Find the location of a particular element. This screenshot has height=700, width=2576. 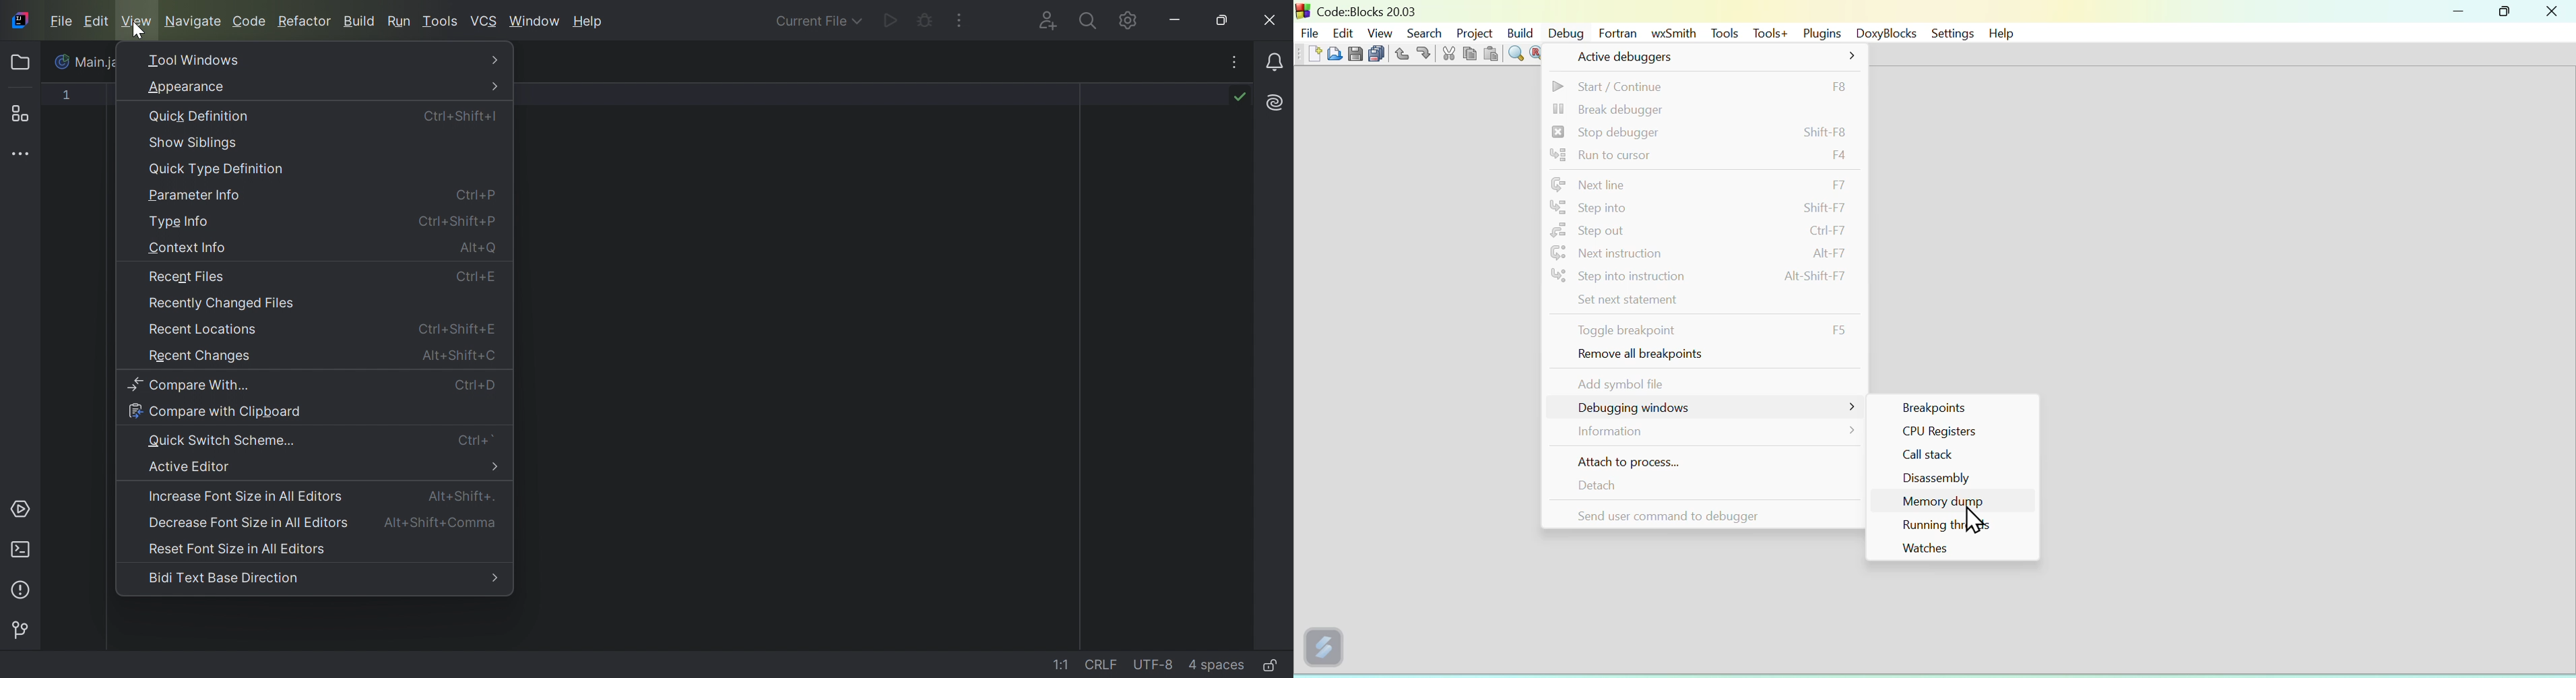

More is located at coordinates (496, 86).